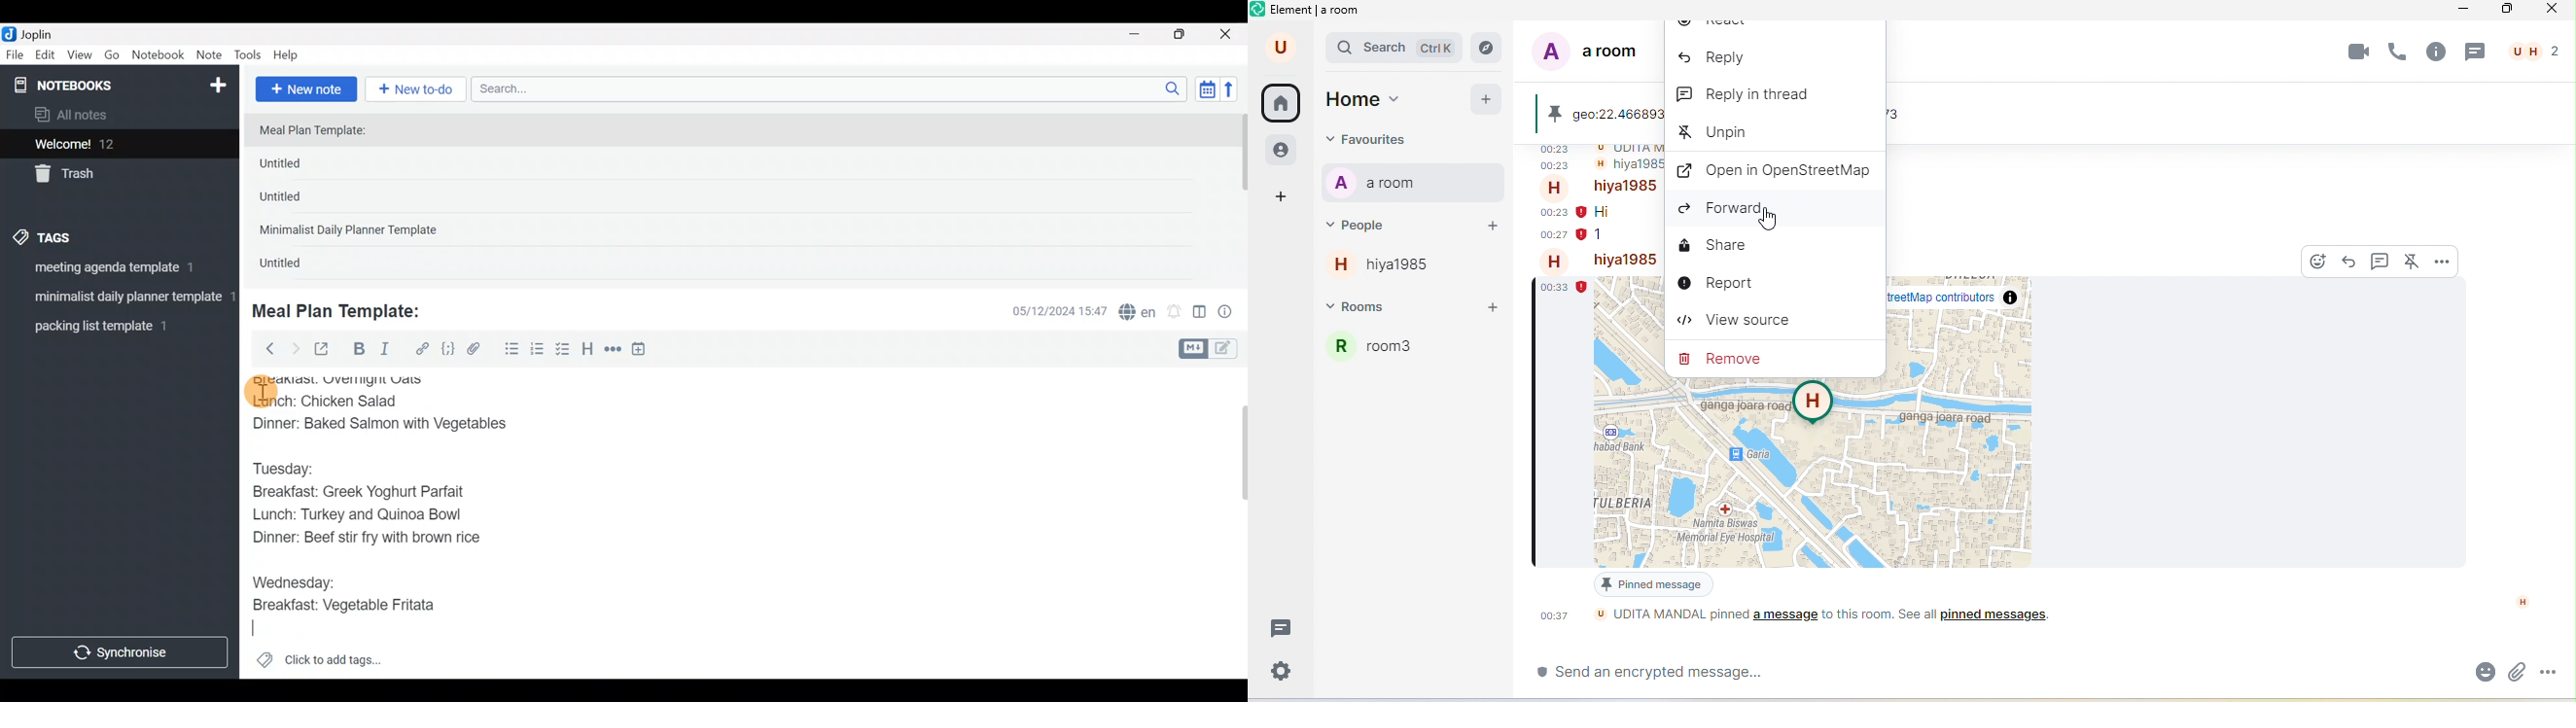 The height and width of the screenshot is (728, 2576). I want to click on reply in thread, so click(2381, 261).